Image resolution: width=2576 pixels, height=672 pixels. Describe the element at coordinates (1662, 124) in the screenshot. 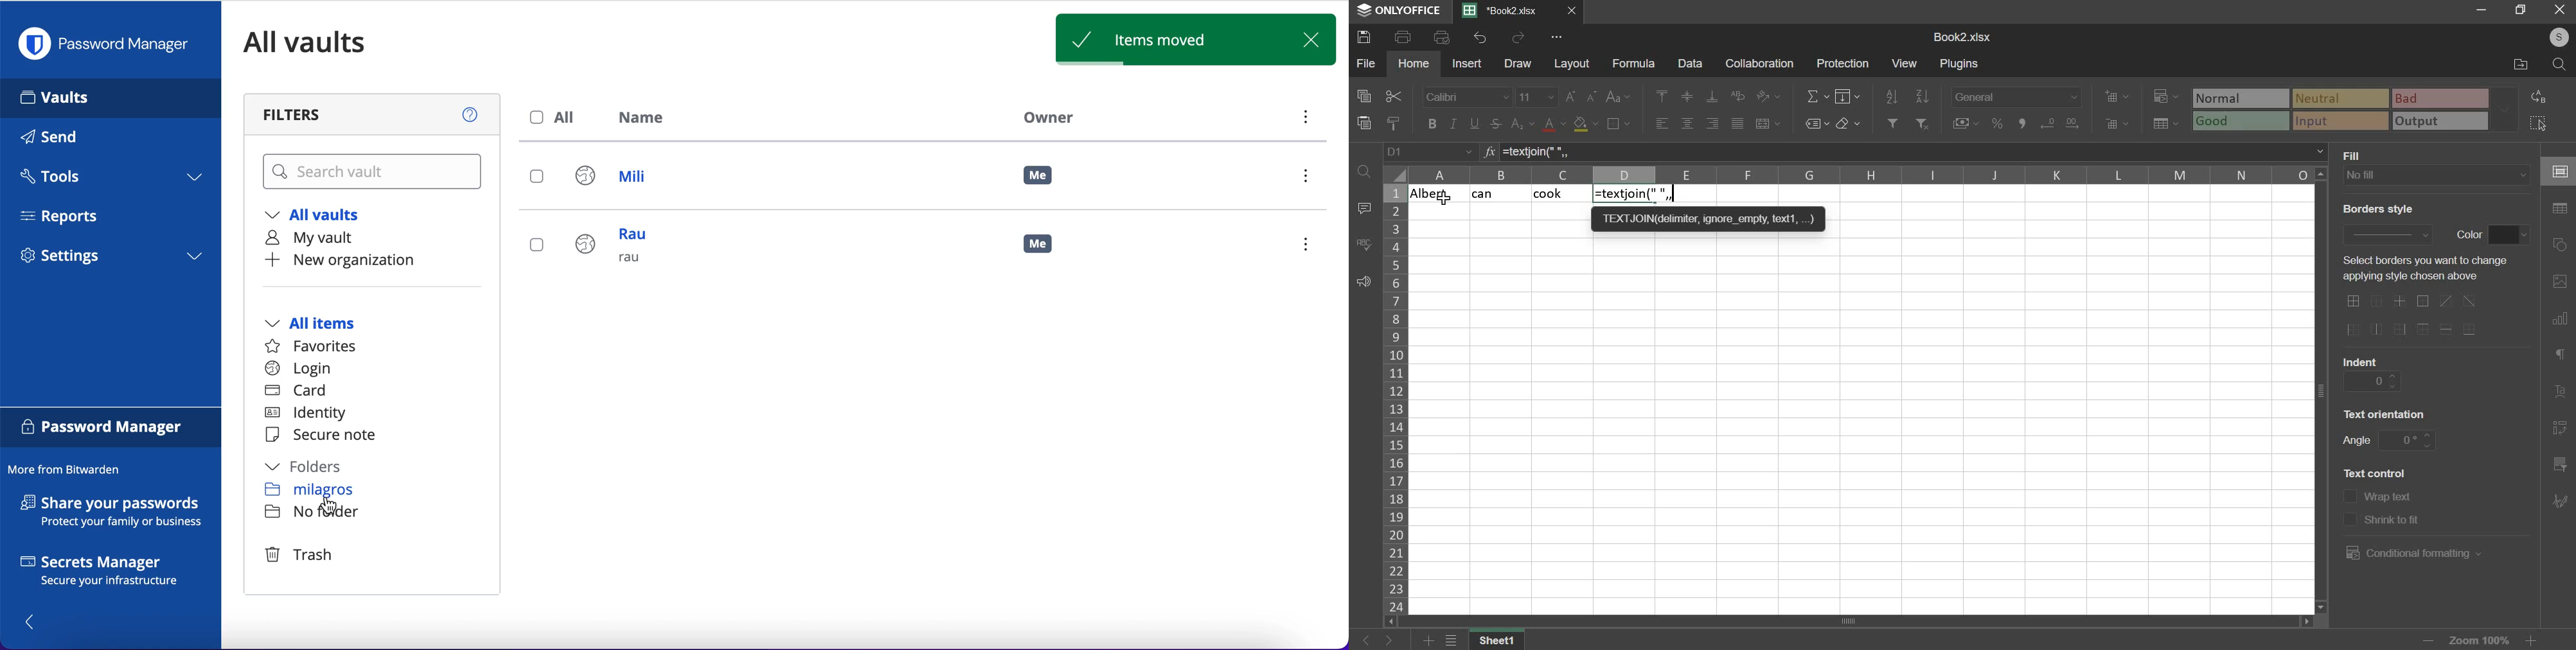

I see `align left` at that location.